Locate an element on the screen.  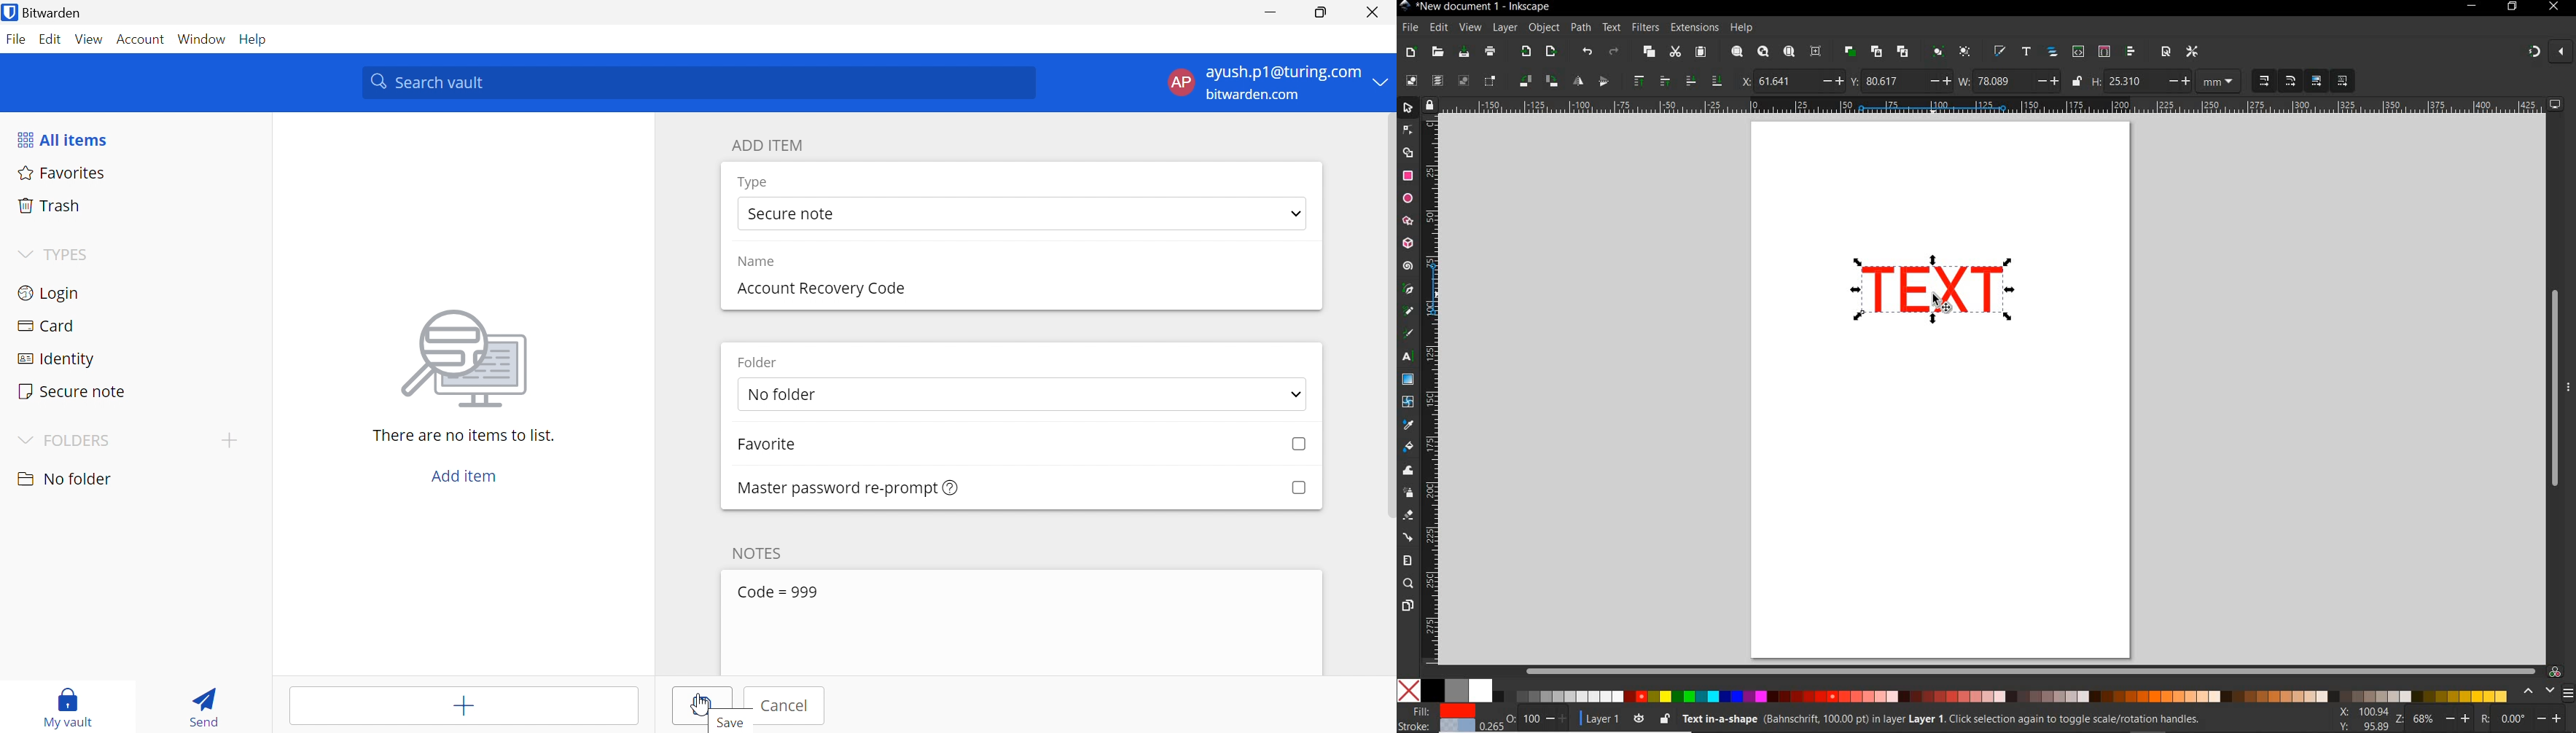
rectangle tool is located at coordinates (1408, 176).